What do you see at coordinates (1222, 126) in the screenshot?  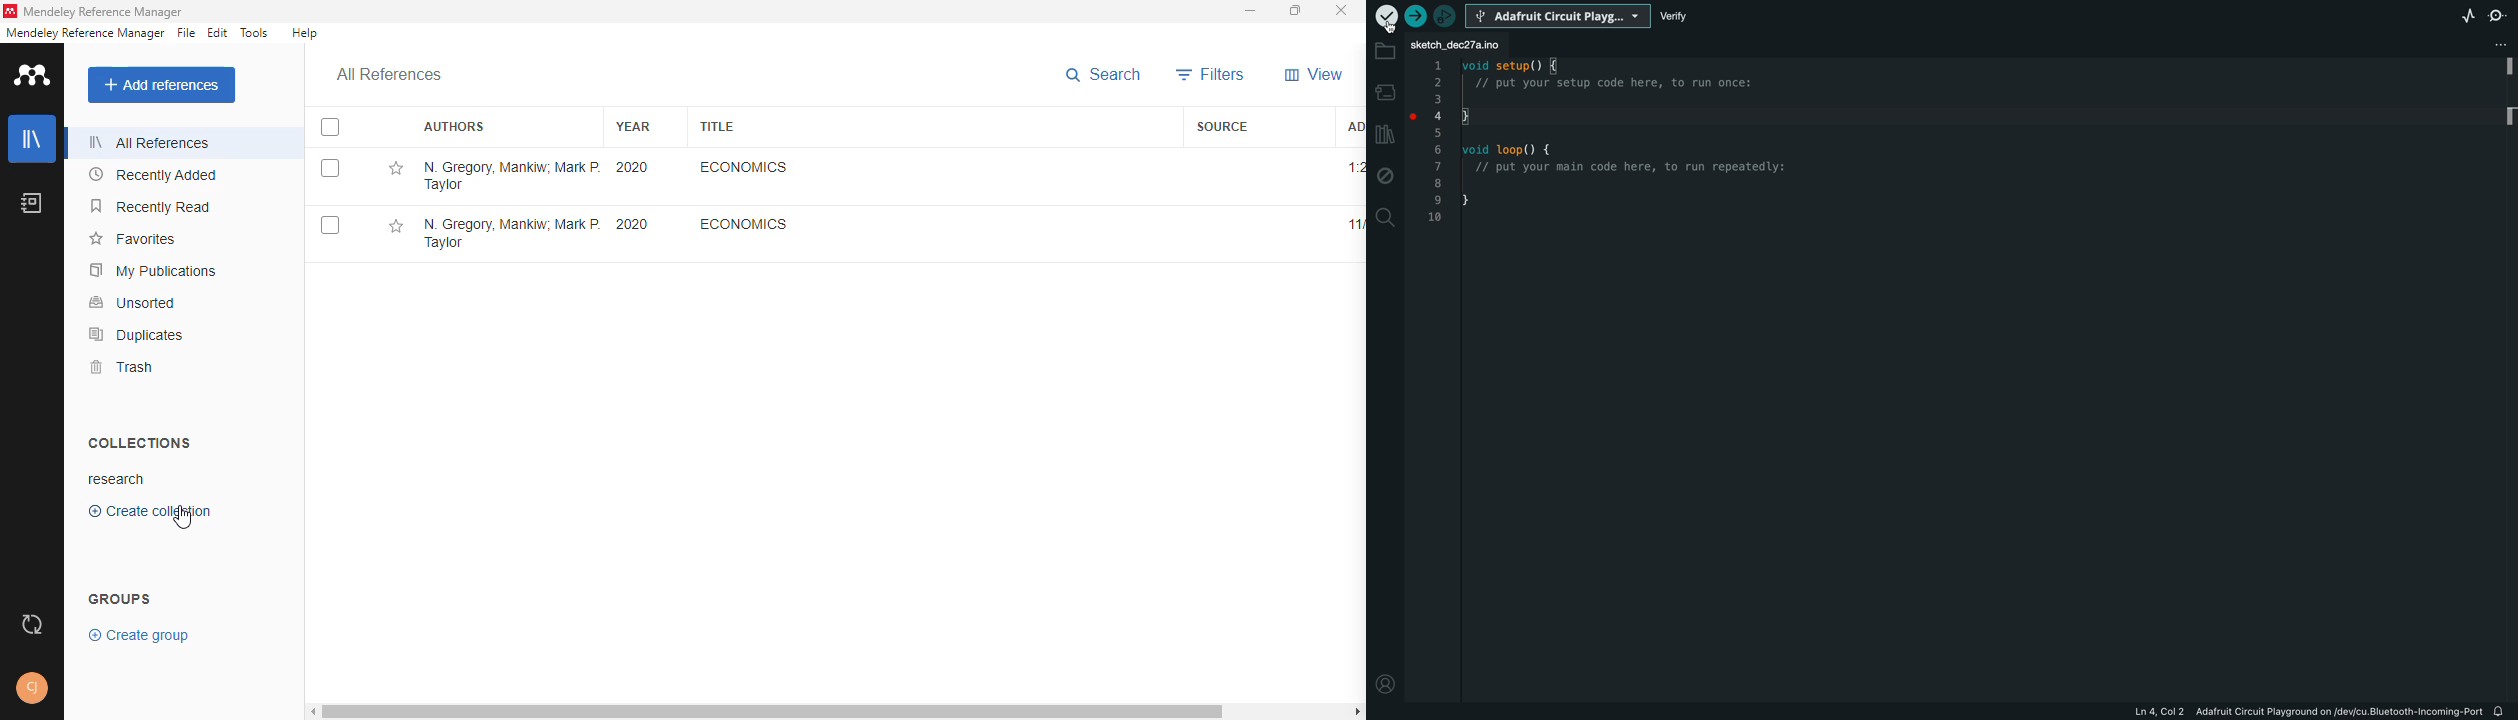 I see `source` at bounding box center [1222, 126].